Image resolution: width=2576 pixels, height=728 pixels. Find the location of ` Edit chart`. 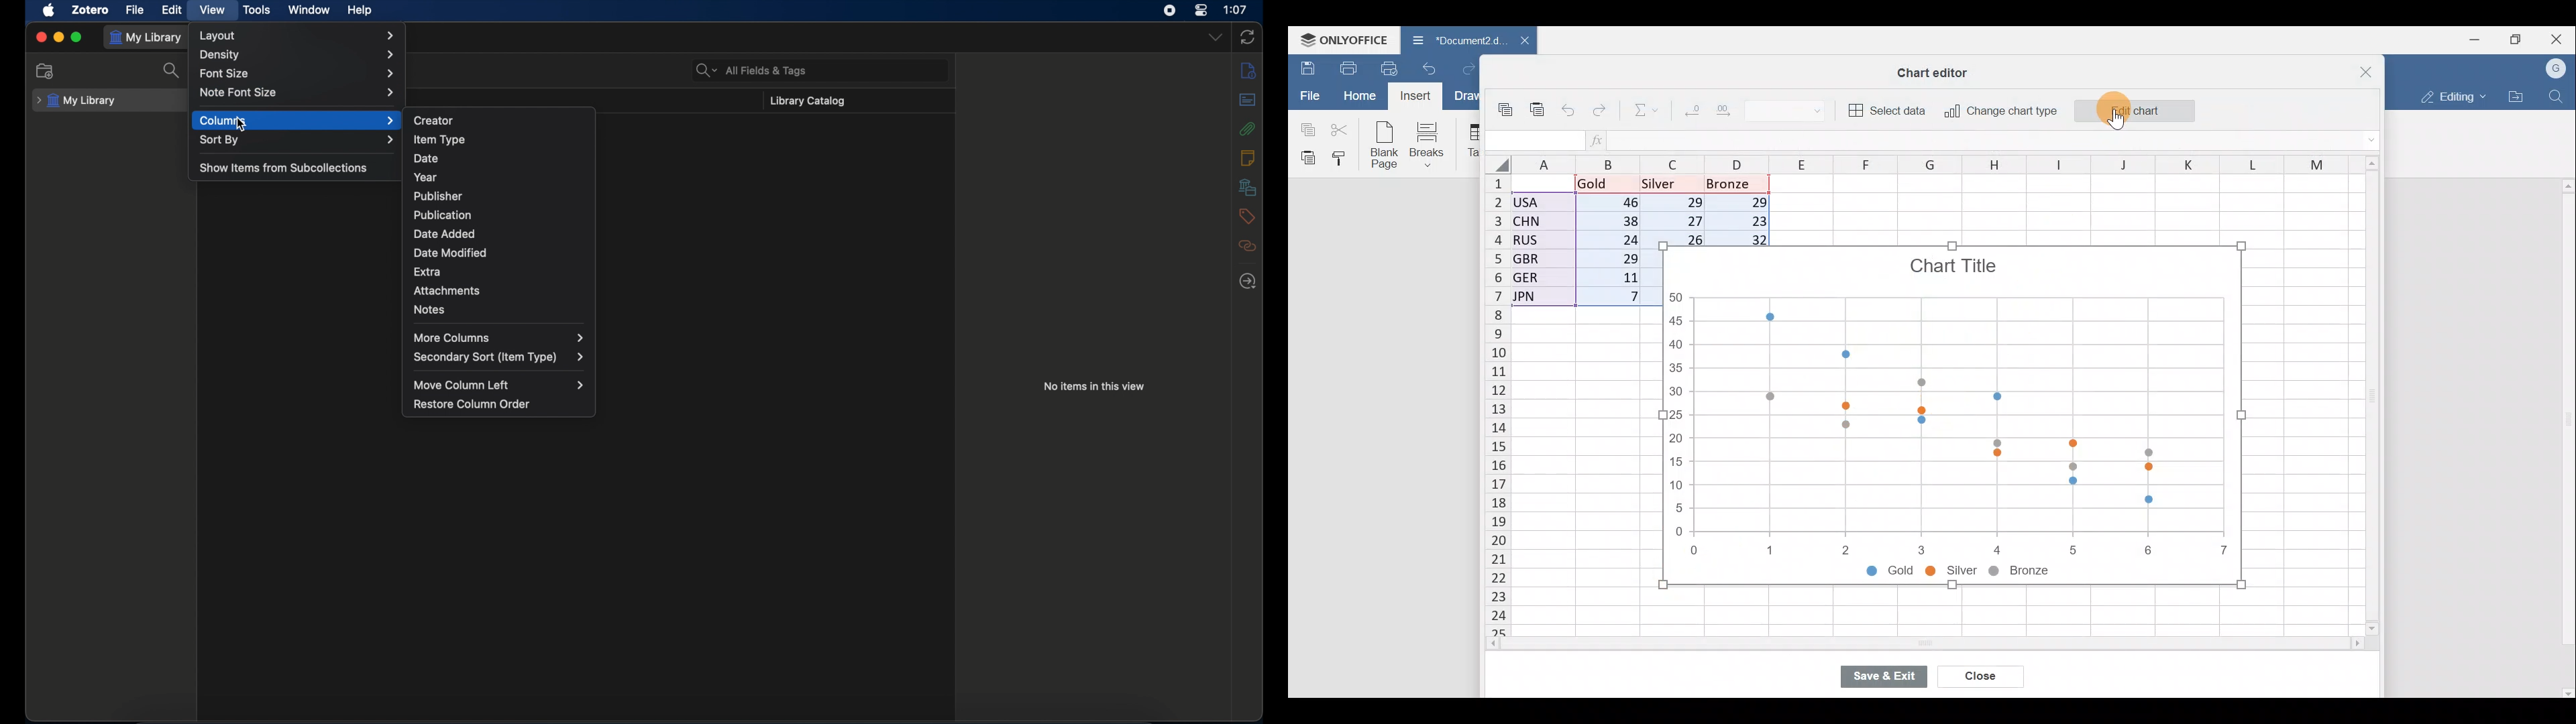

 Edit chart is located at coordinates (2135, 105).